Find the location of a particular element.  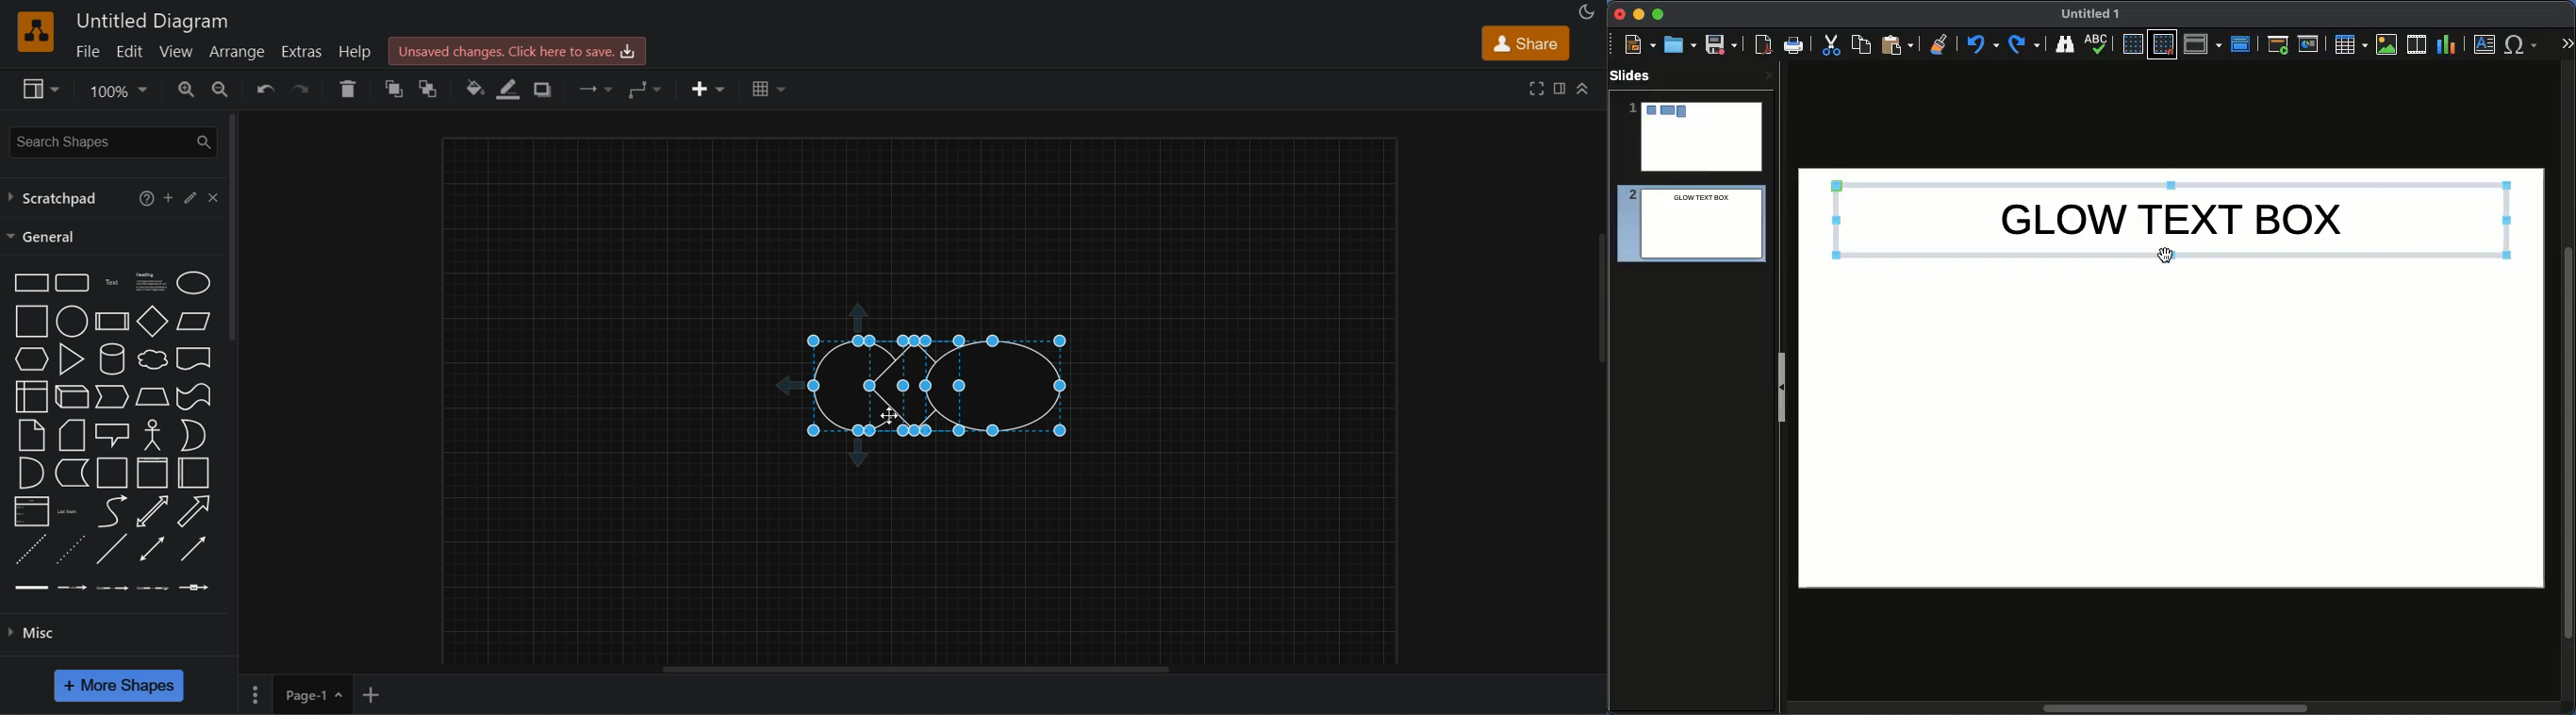

Current slide is located at coordinates (2311, 44).